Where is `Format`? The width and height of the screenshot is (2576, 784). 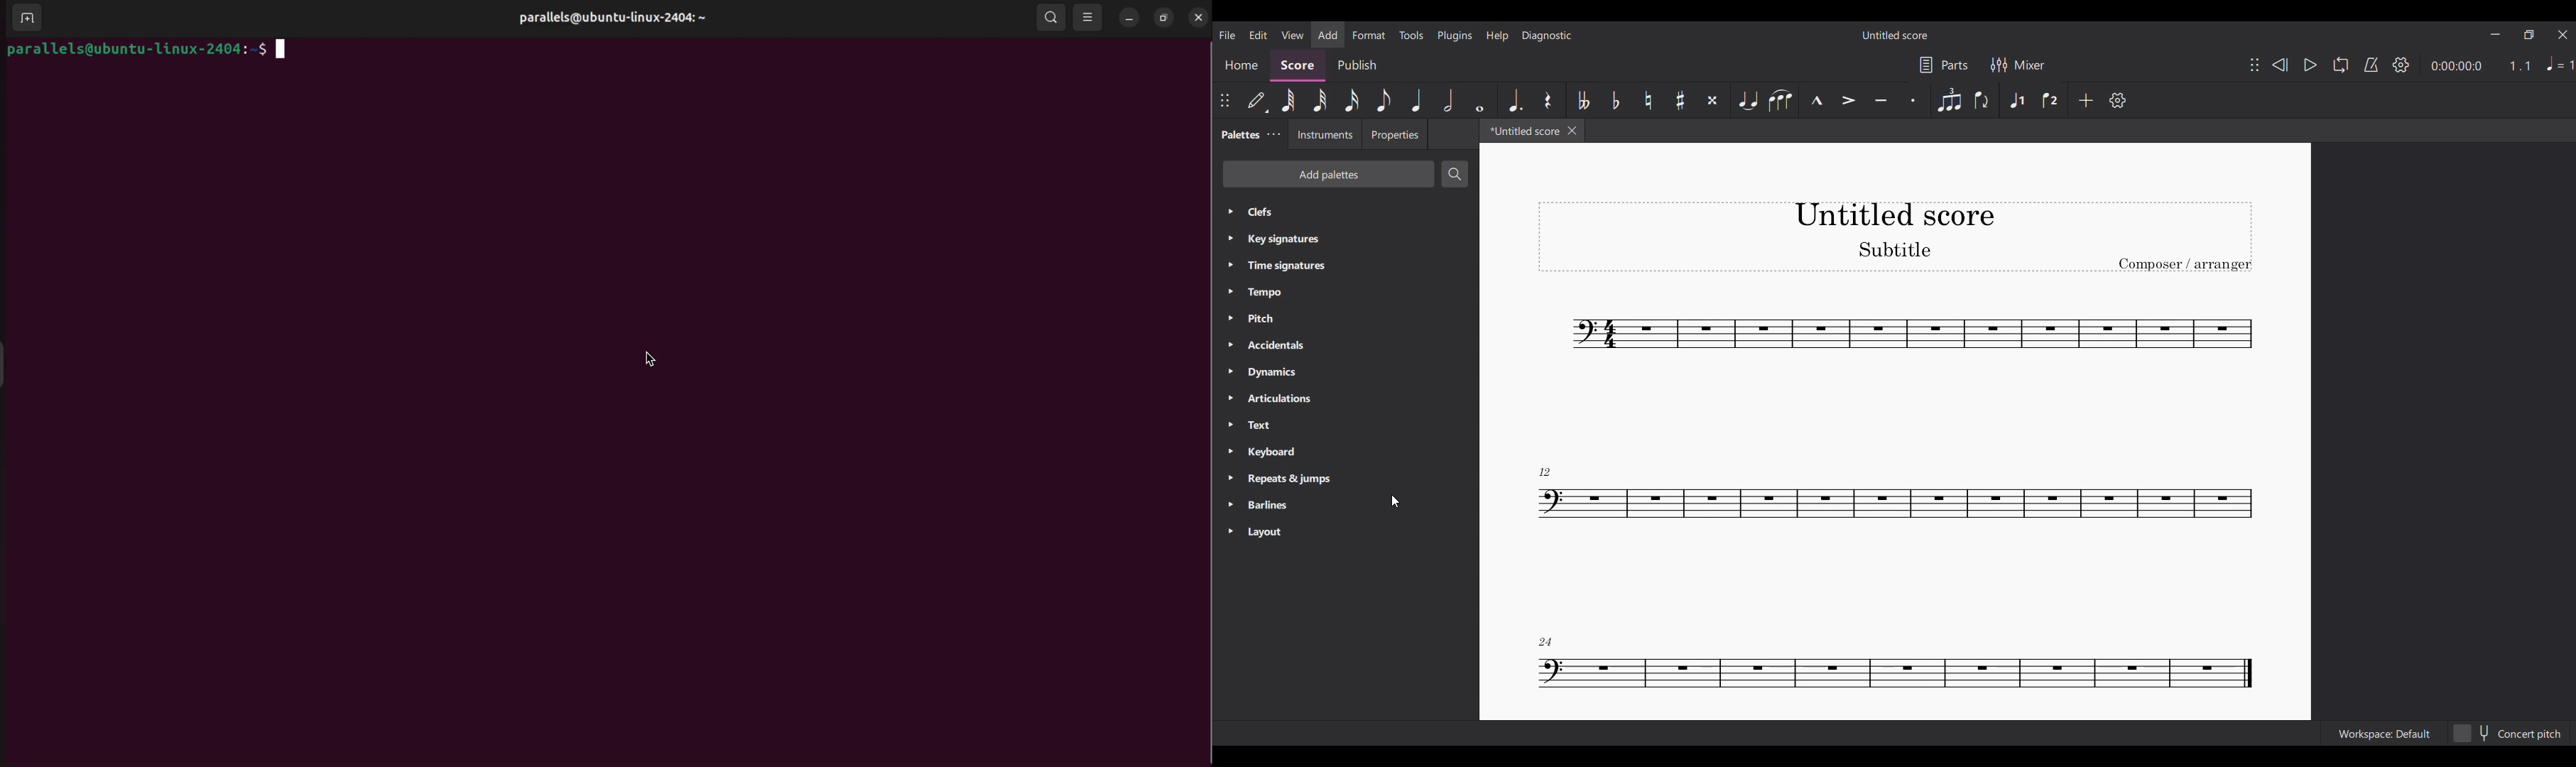 Format is located at coordinates (1369, 35).